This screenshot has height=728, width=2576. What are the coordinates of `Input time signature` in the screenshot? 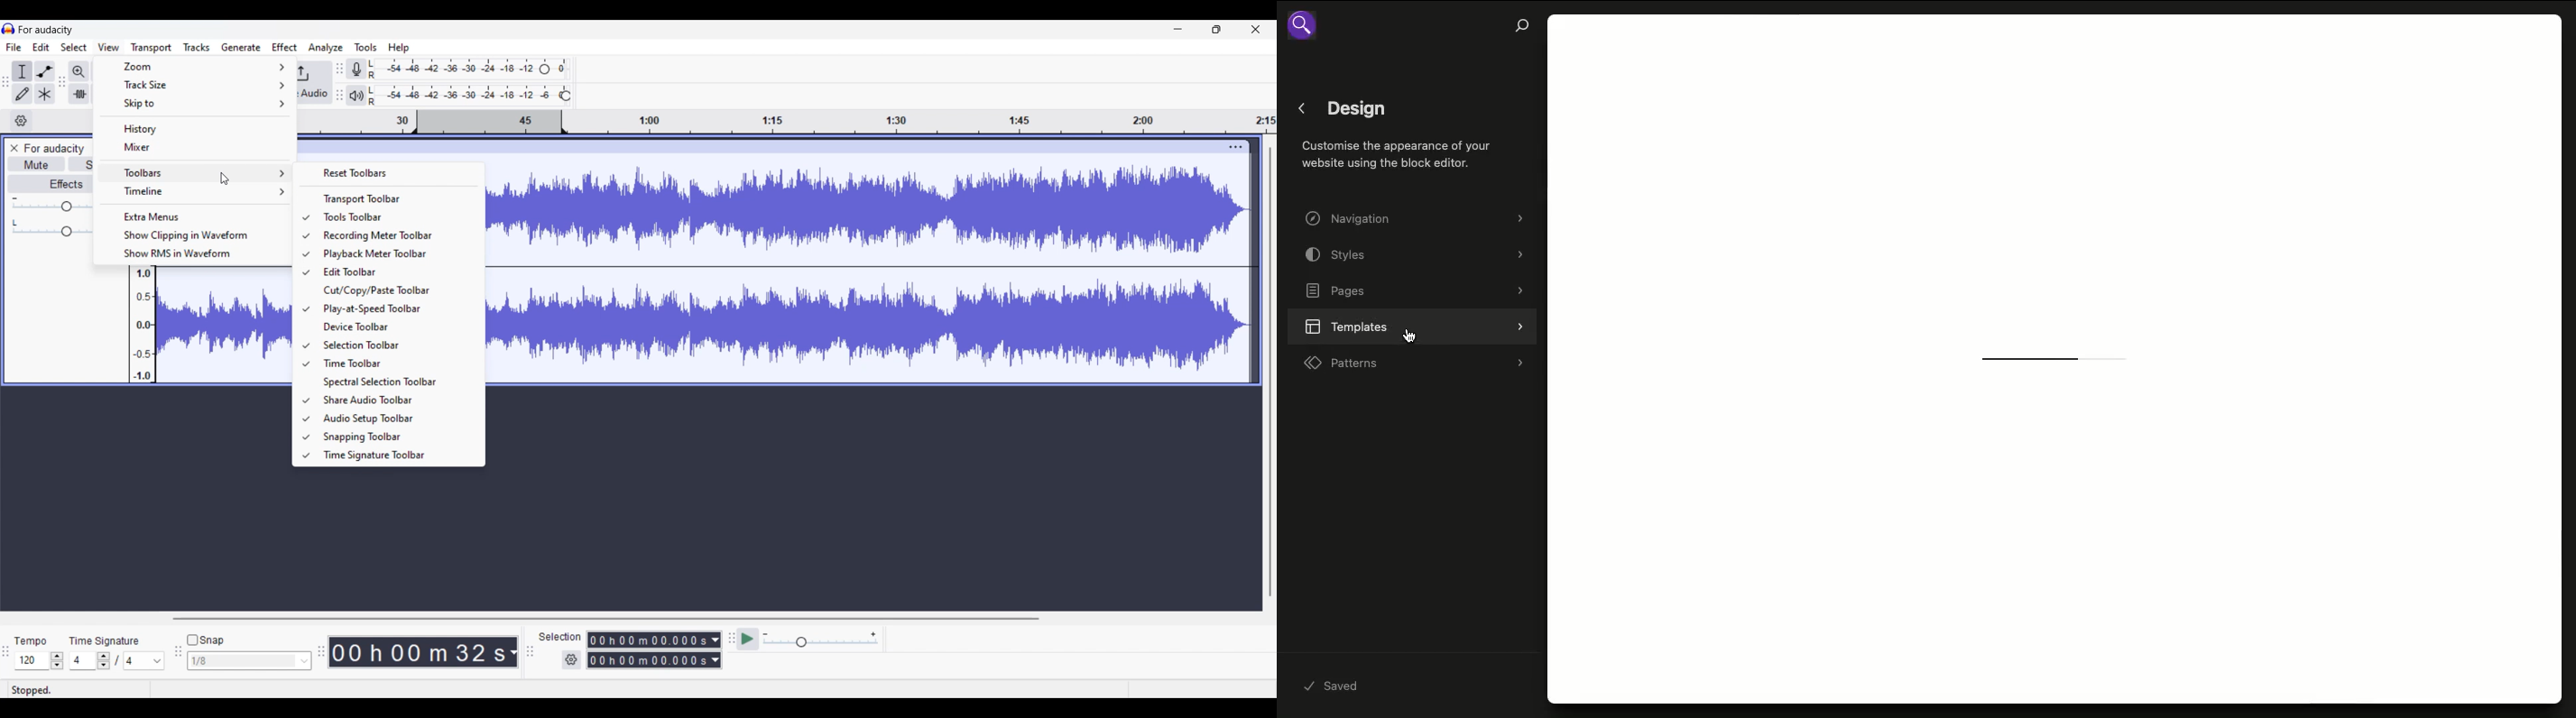 It's located at (82, 659).